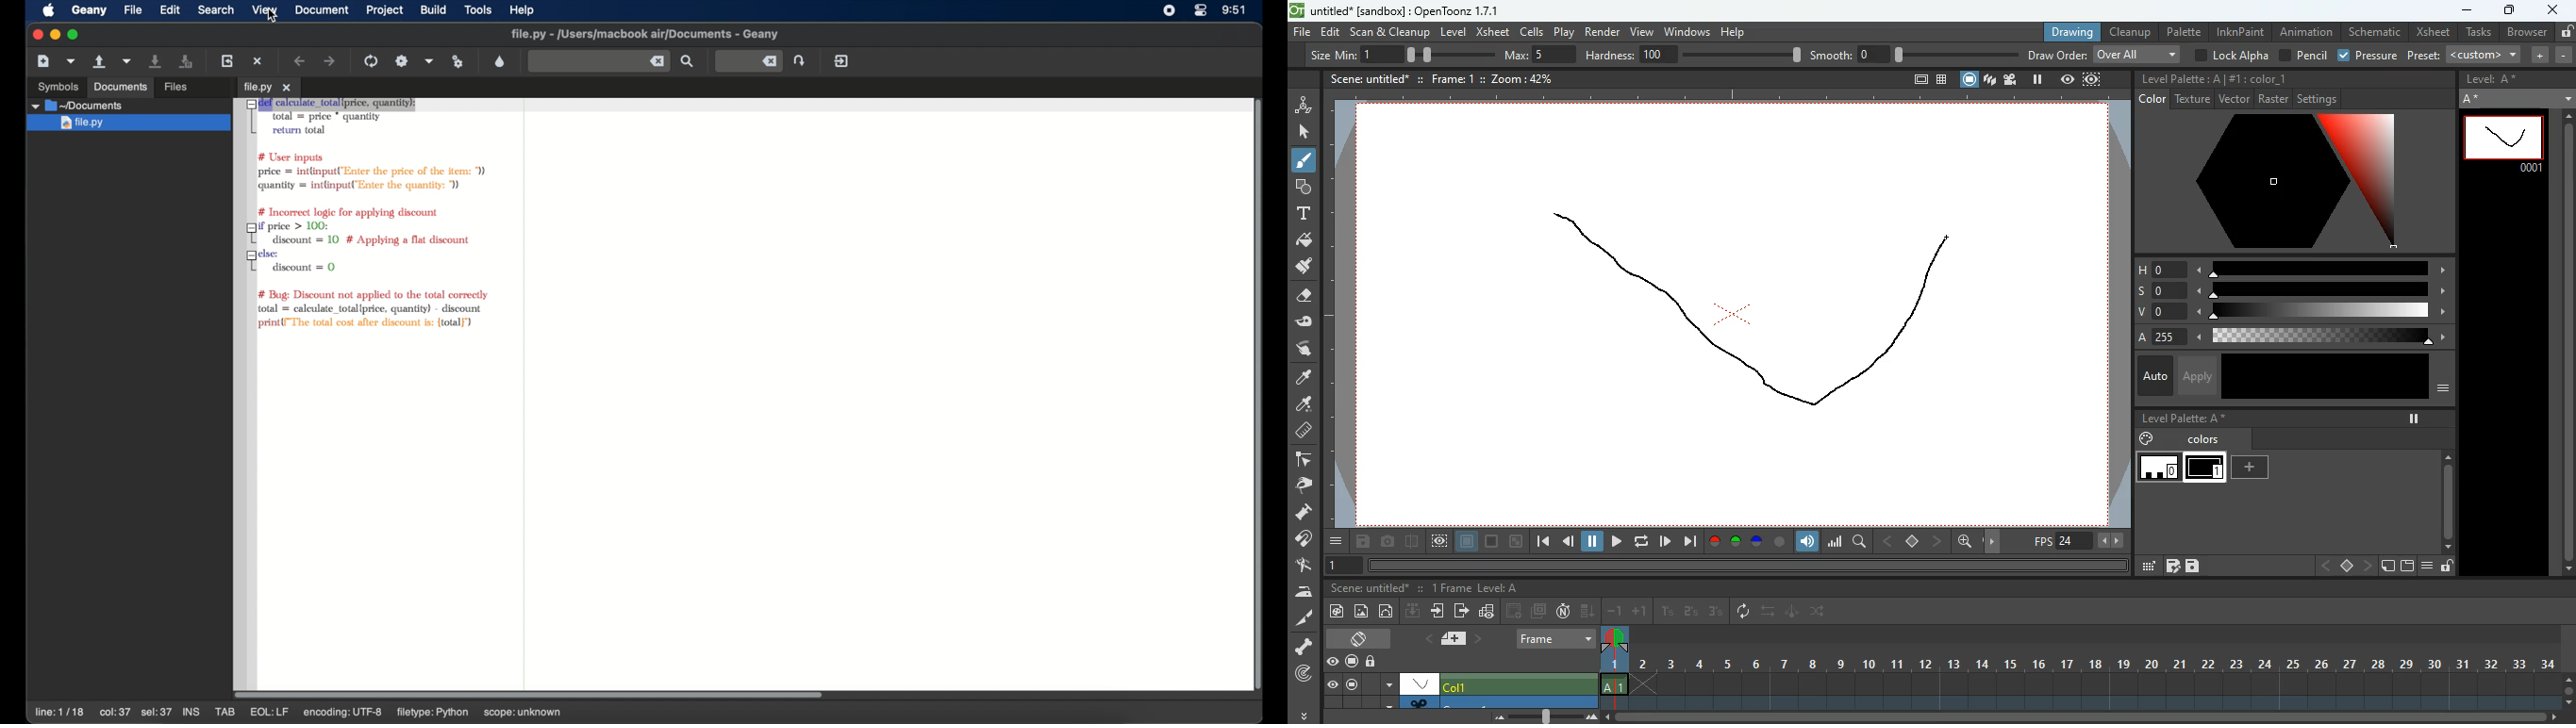 The image size is (2576, 728). What do you see at coordinates (598, 62) in the screenshot?
I see `find the entered text in current file` at bounding box center [598, 62].